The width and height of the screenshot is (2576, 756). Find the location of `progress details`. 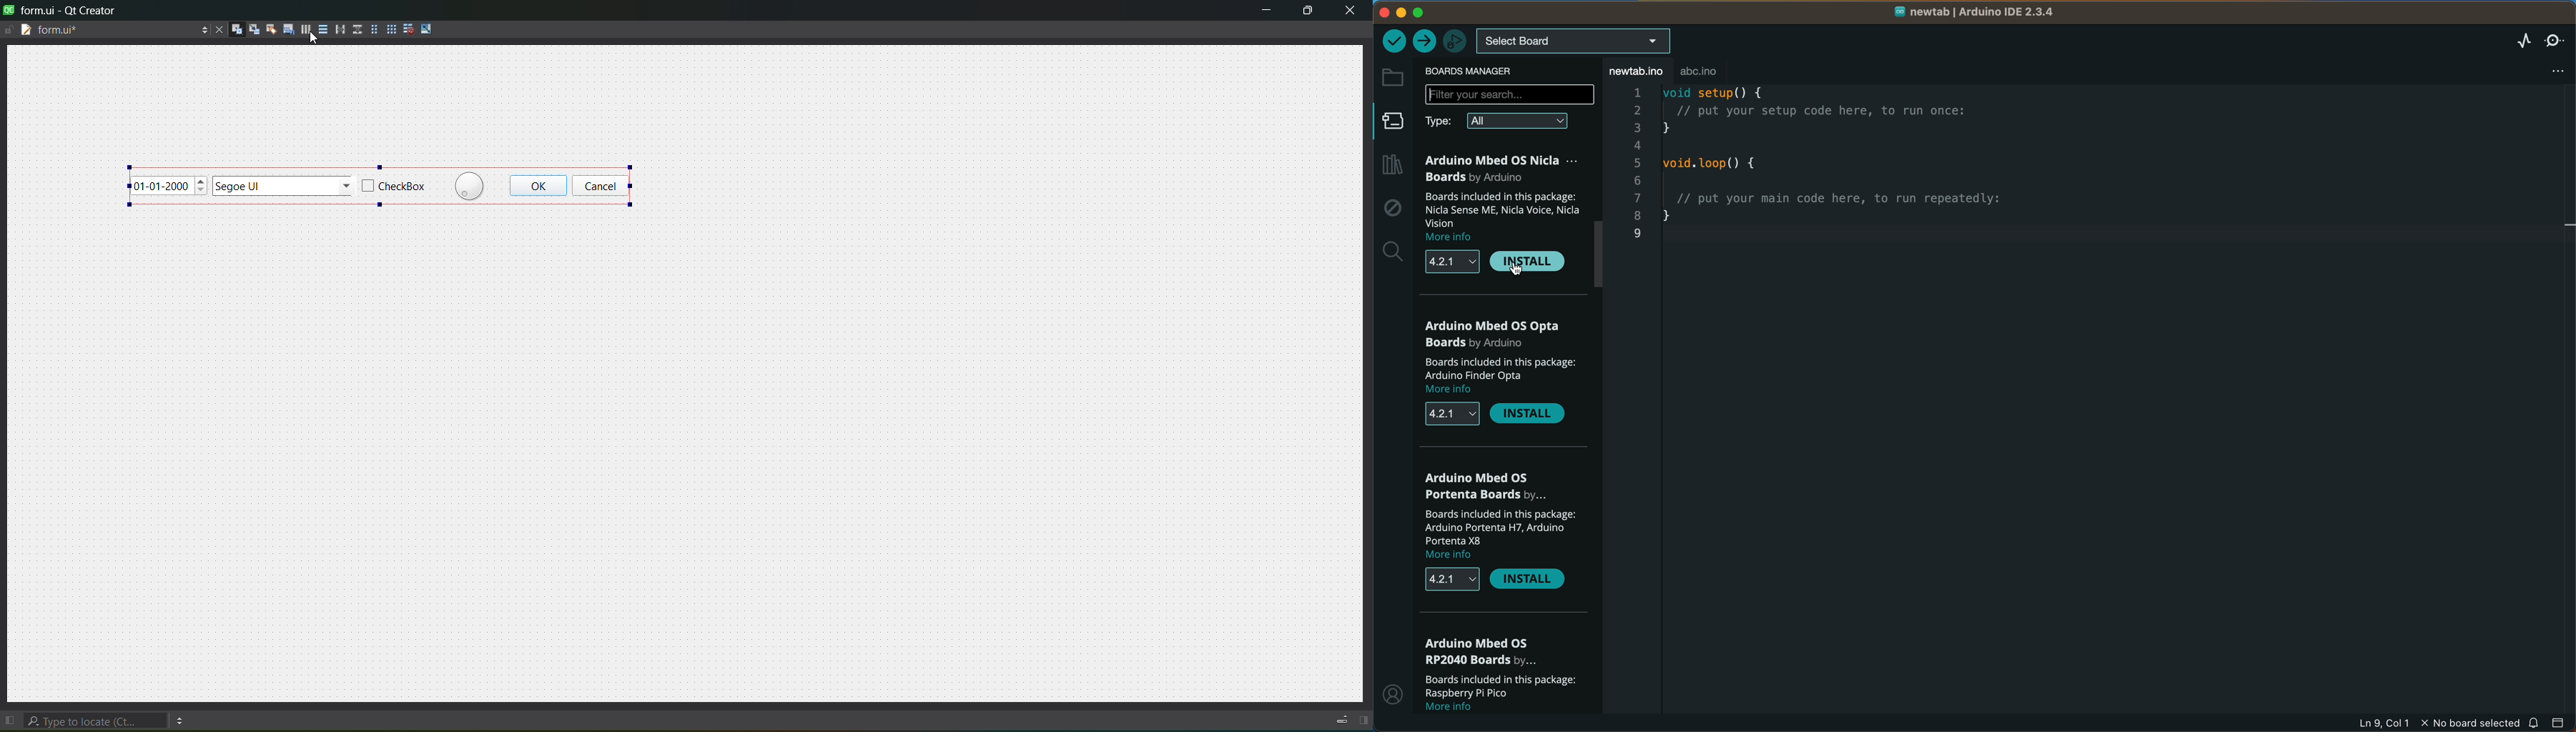

progress details is located at coordinates (1341, 720).